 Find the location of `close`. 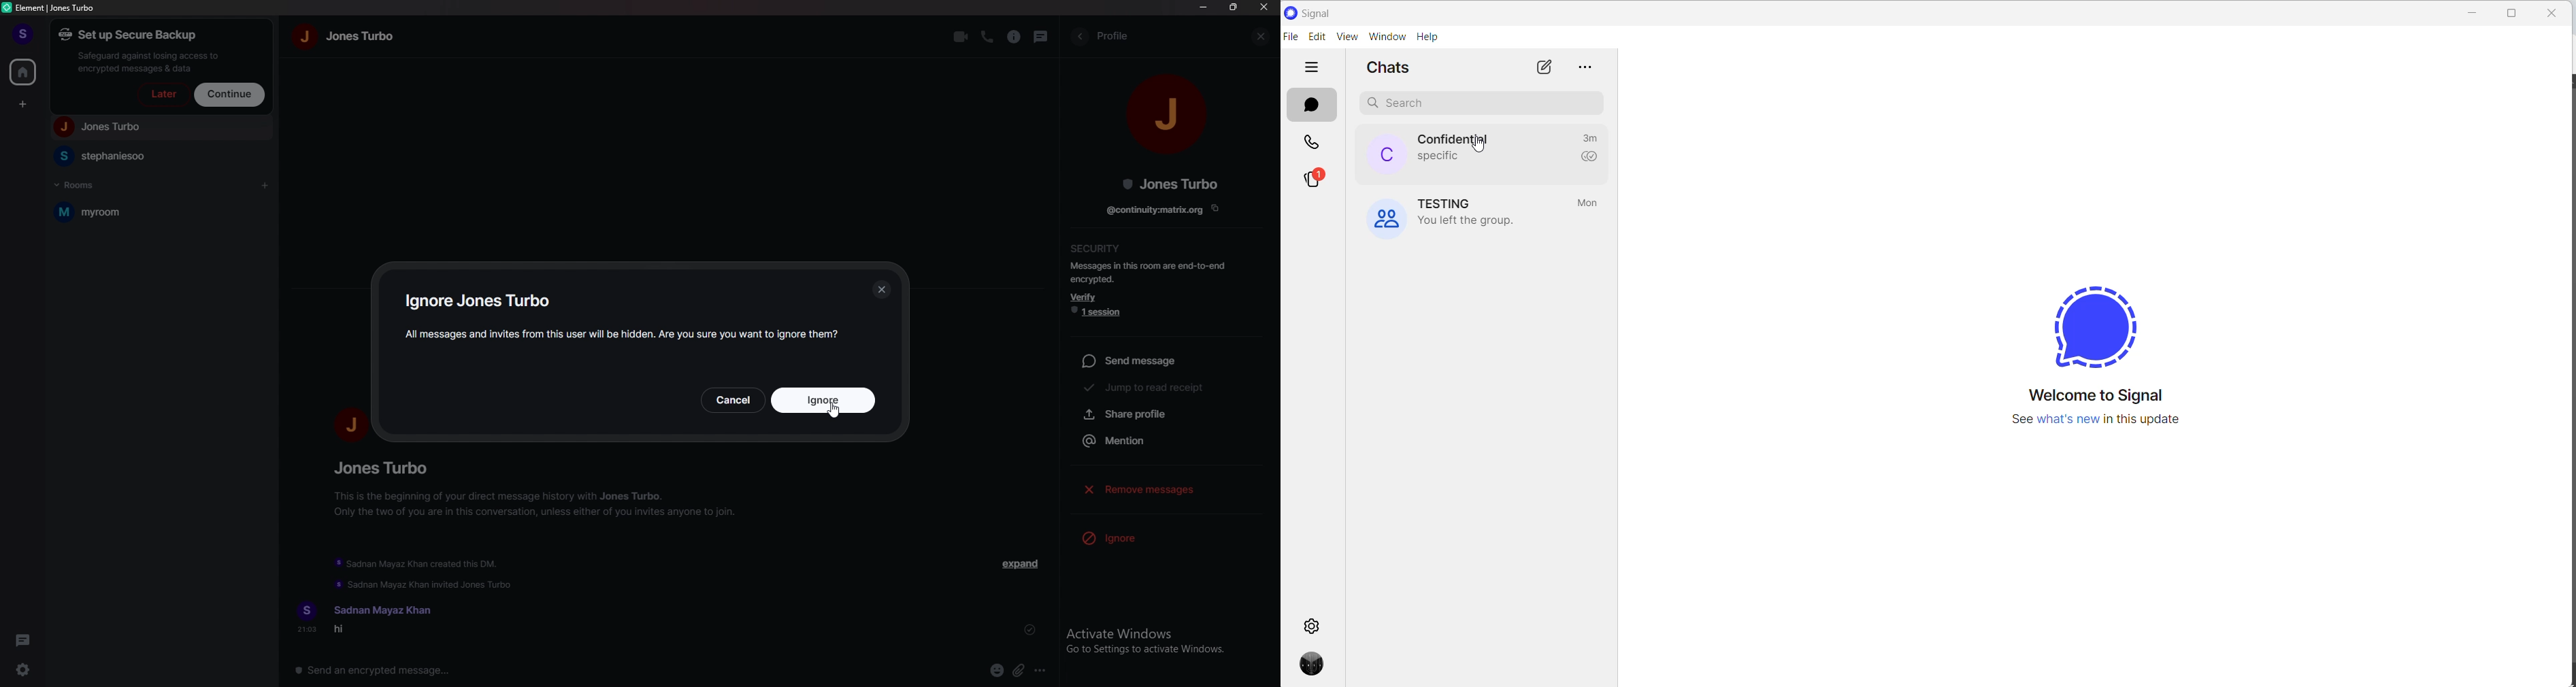

close is located at coordinates (882, 287).